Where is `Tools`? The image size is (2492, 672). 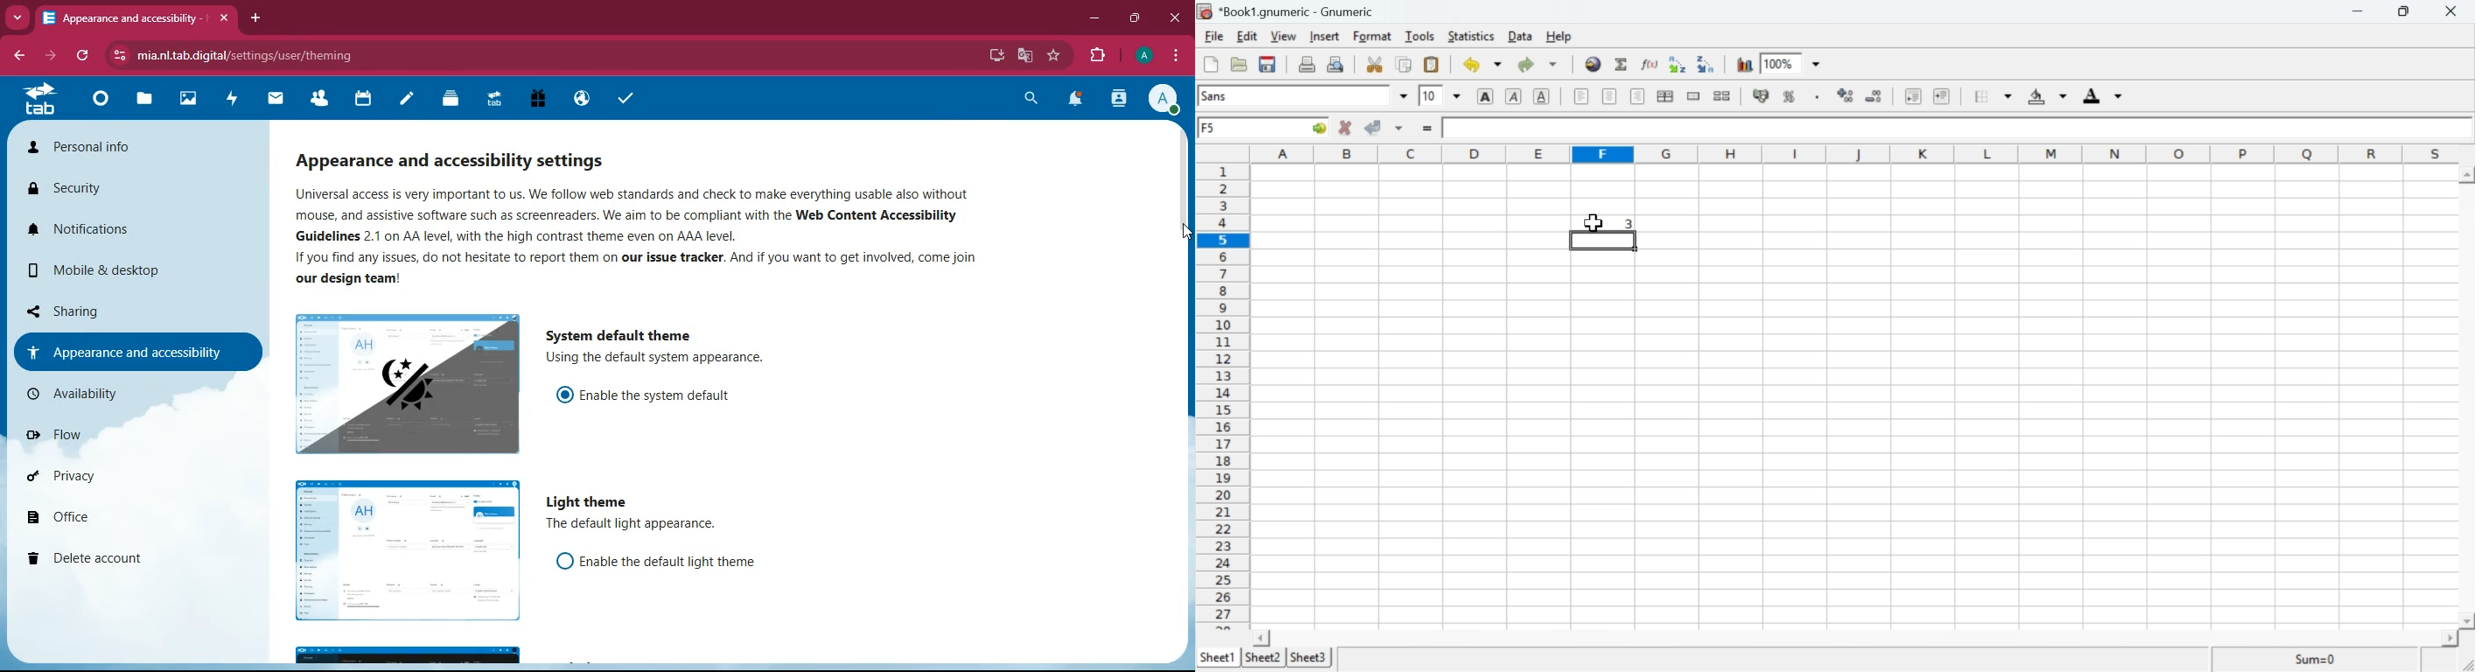 Tools is located at coordinates (1421, 36).